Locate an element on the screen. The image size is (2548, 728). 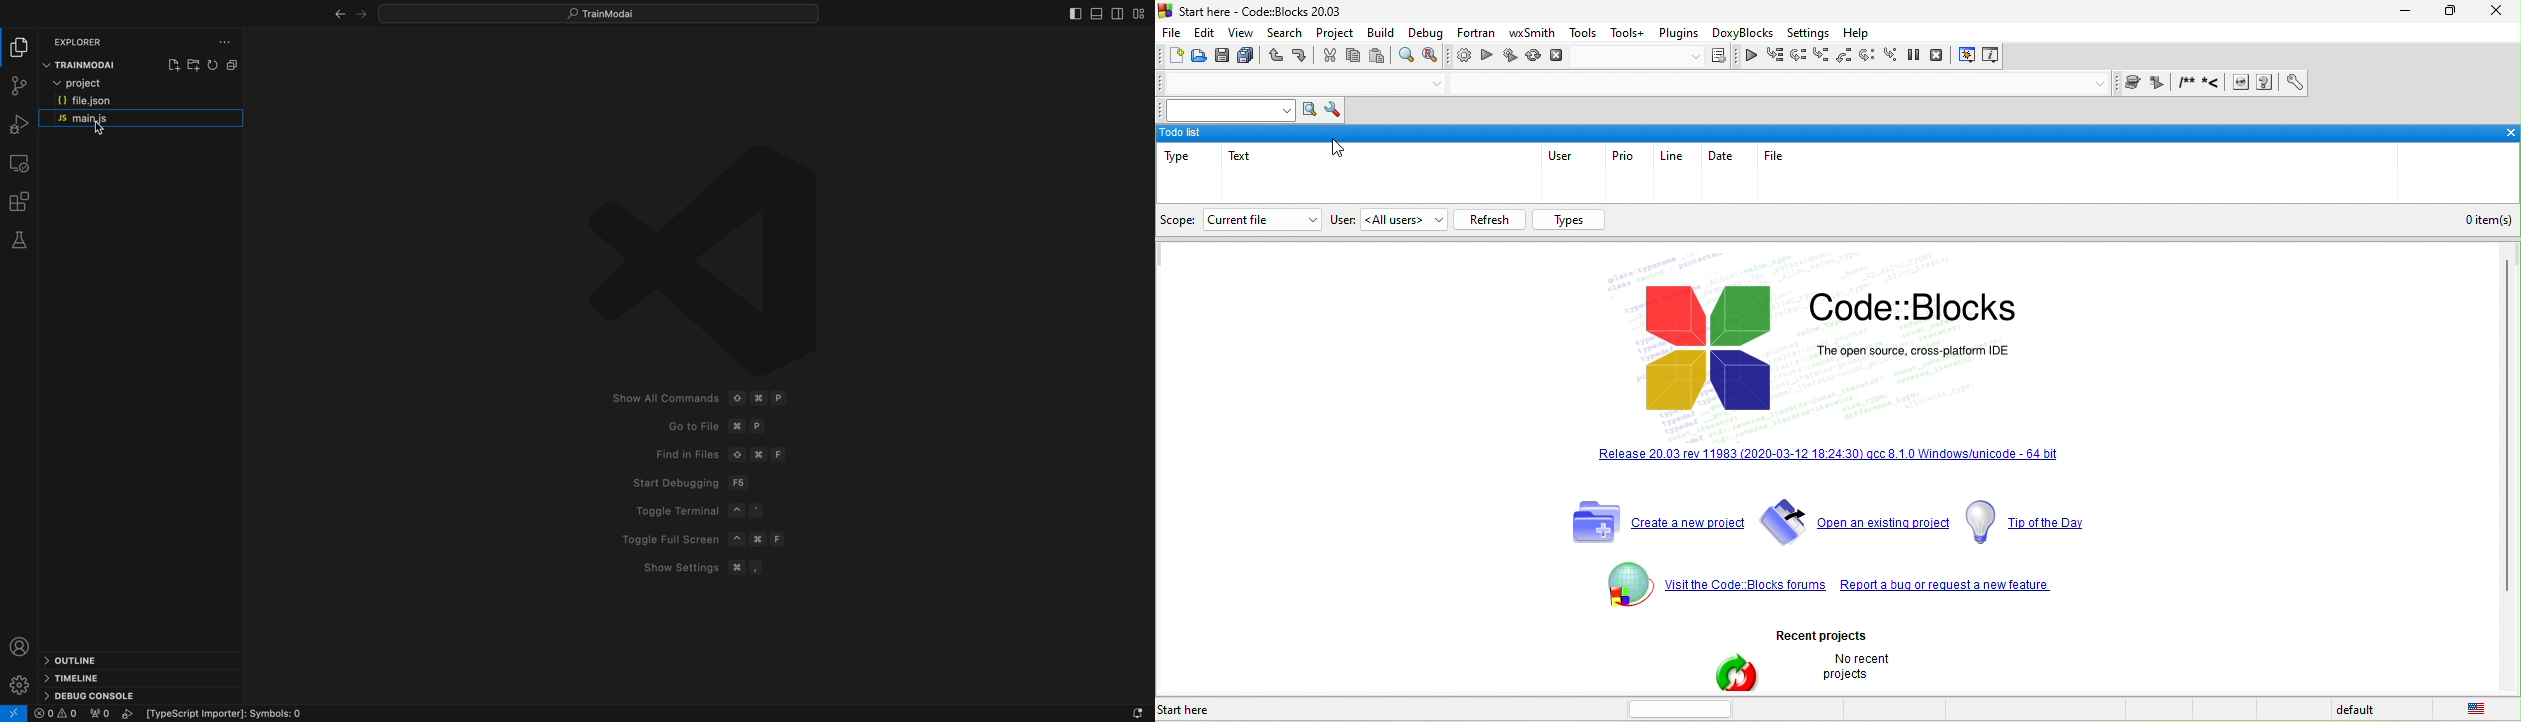
code blocks is located at coordinates (1712, 350).